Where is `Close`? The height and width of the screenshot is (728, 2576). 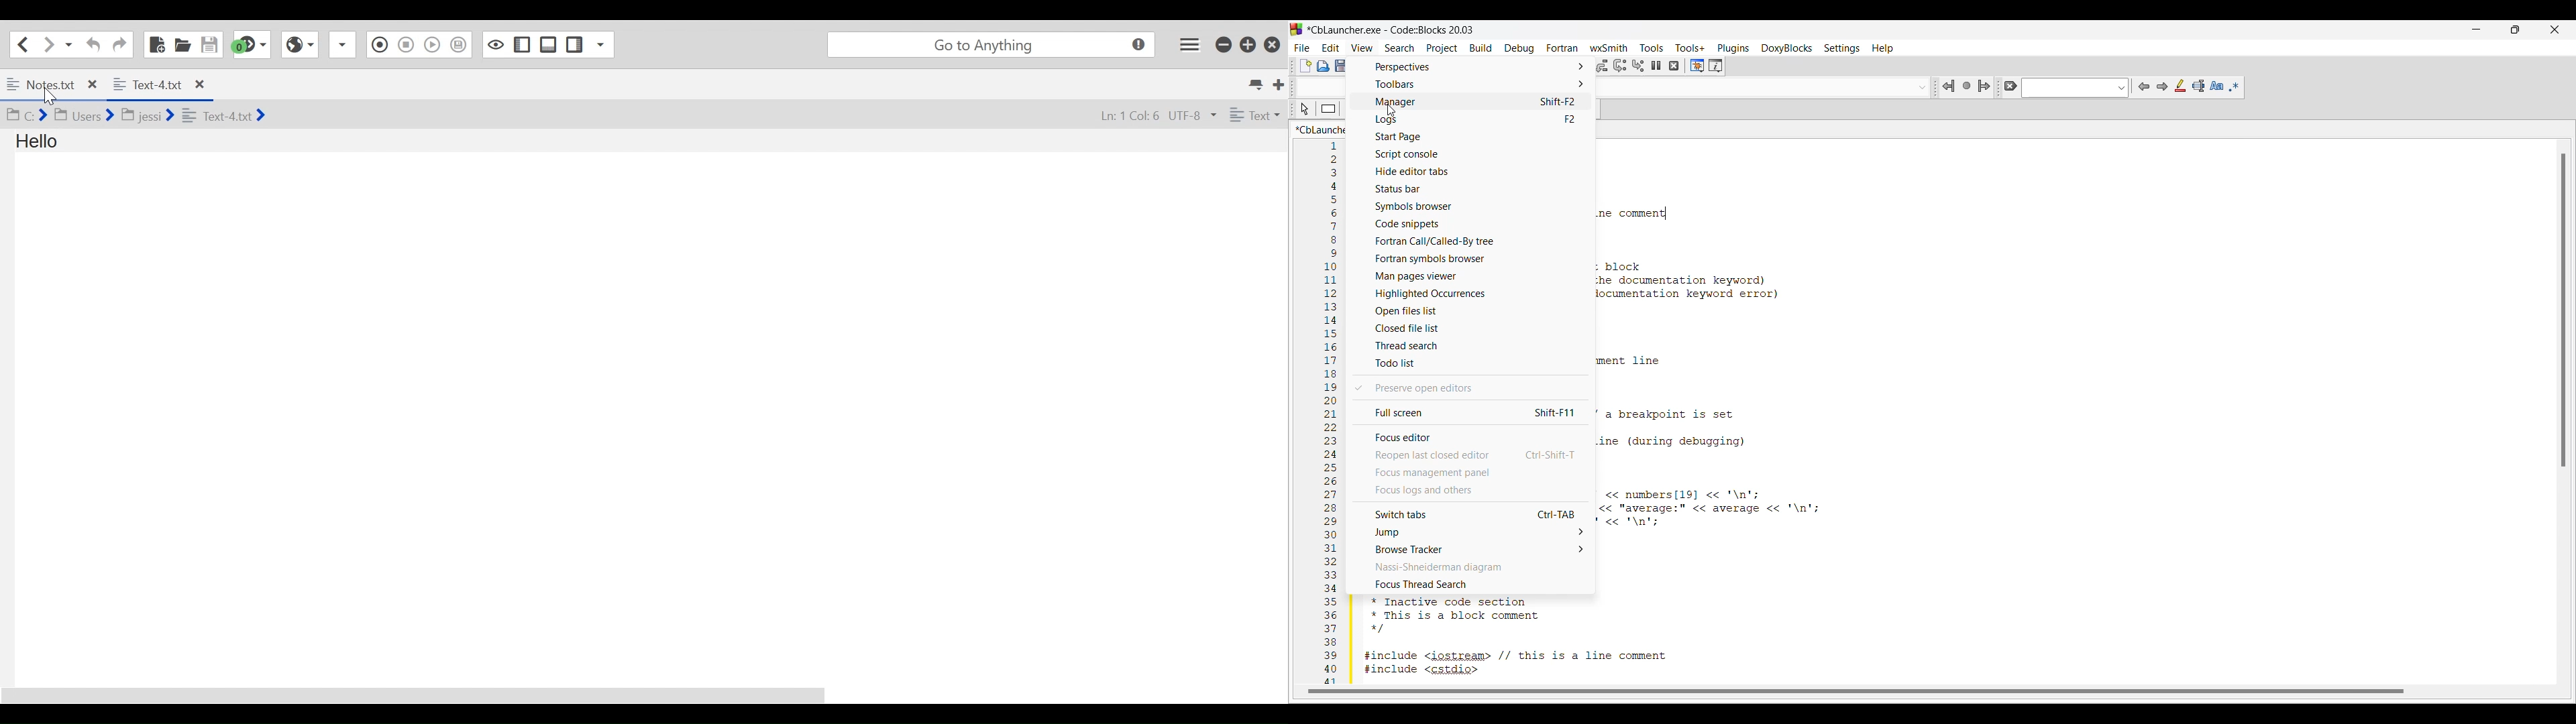 Close is located at coordinates (1271, 44).